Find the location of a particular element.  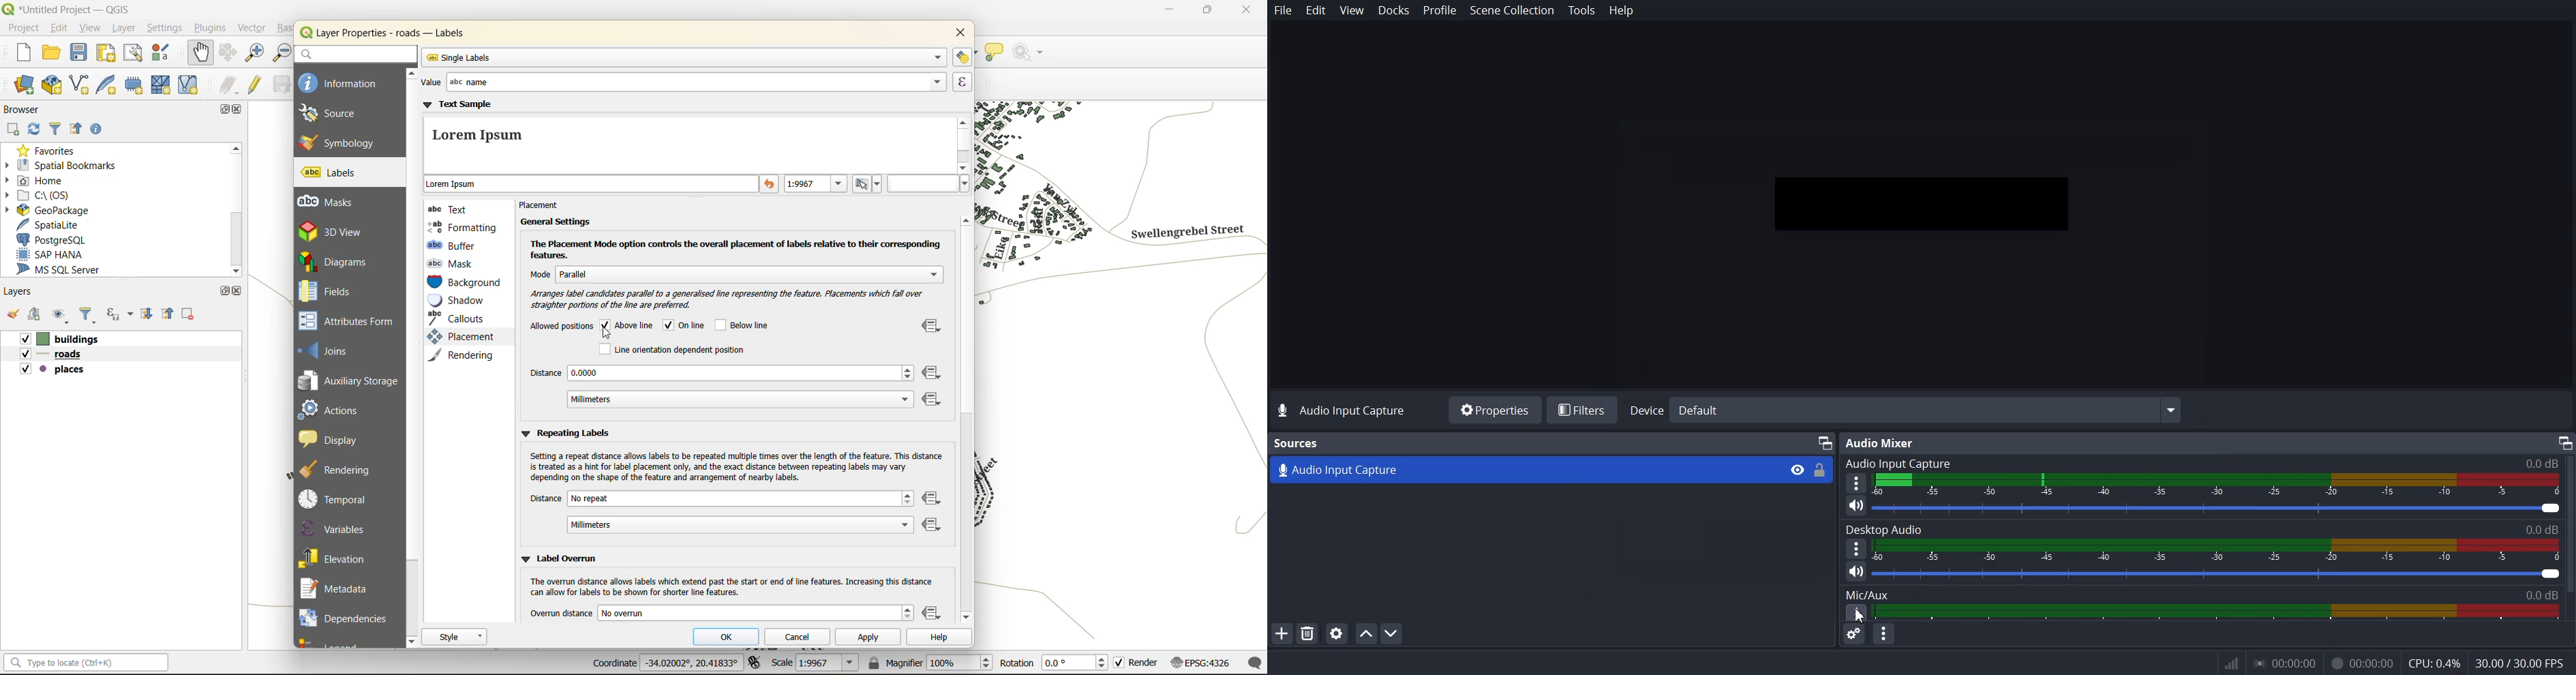

roads layer is located at coordinates (57, 355).